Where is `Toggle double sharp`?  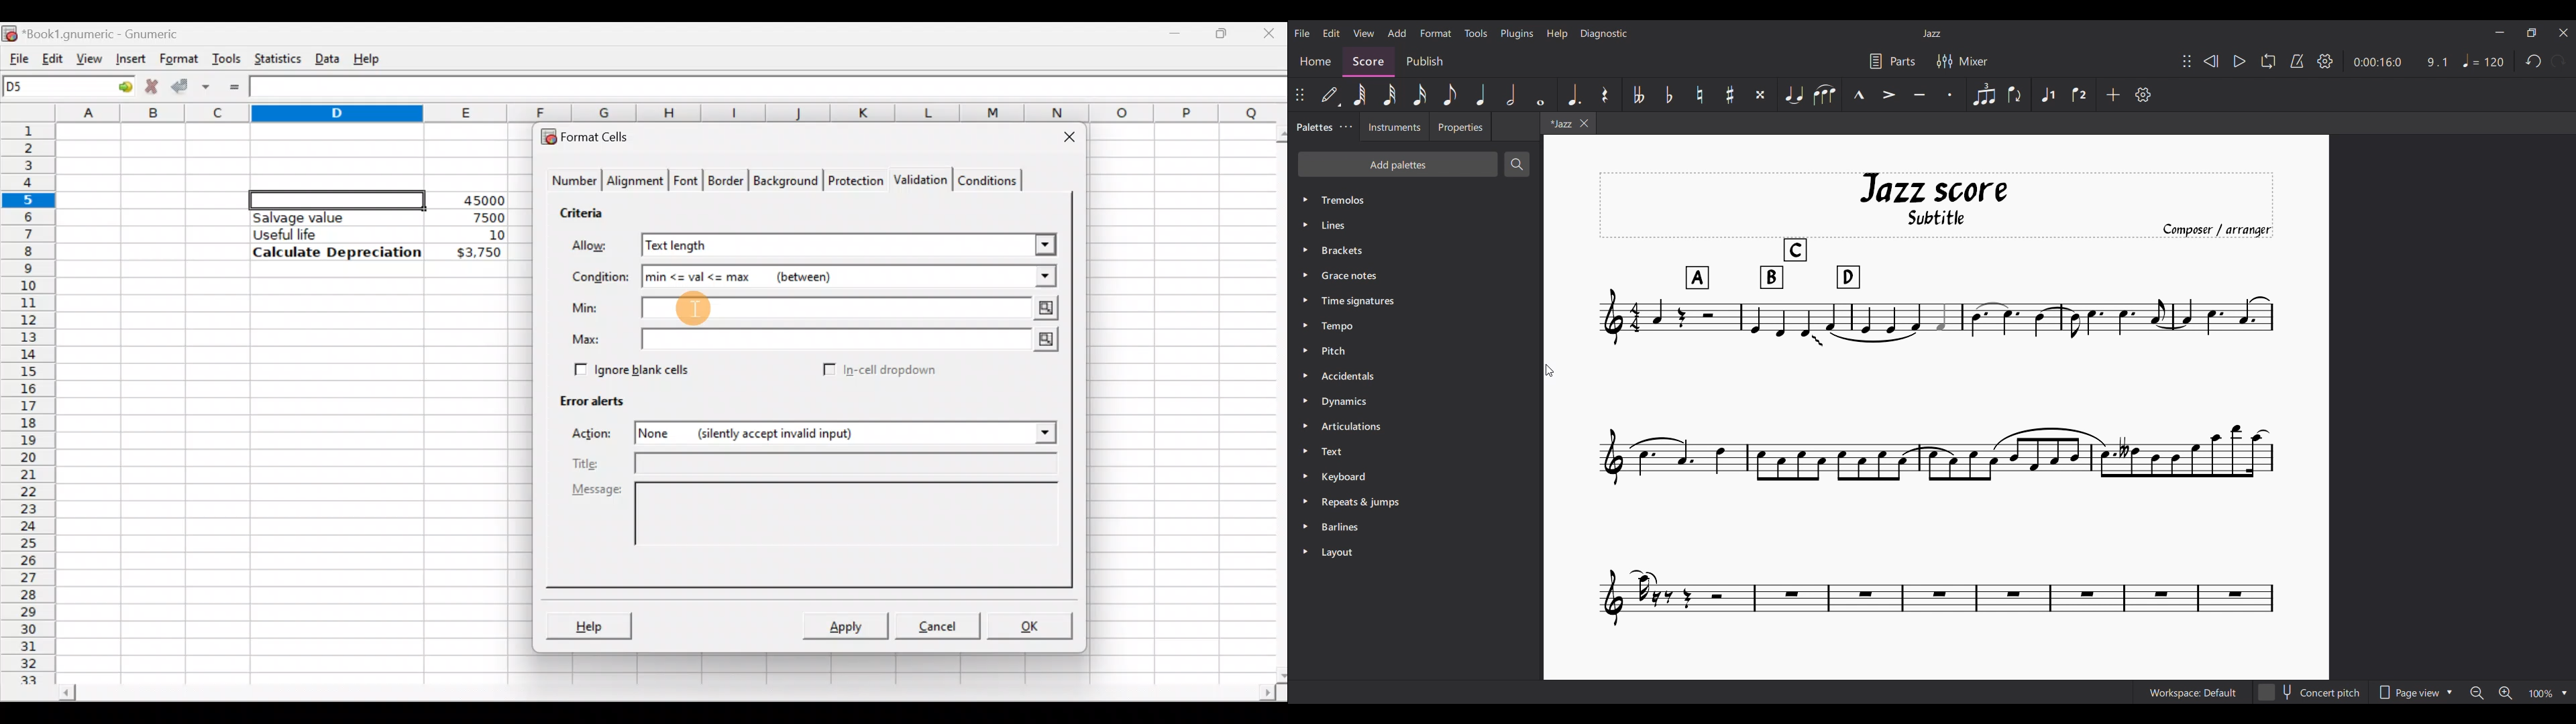
Toggle double sharp is located at coordinates (1761, 95).